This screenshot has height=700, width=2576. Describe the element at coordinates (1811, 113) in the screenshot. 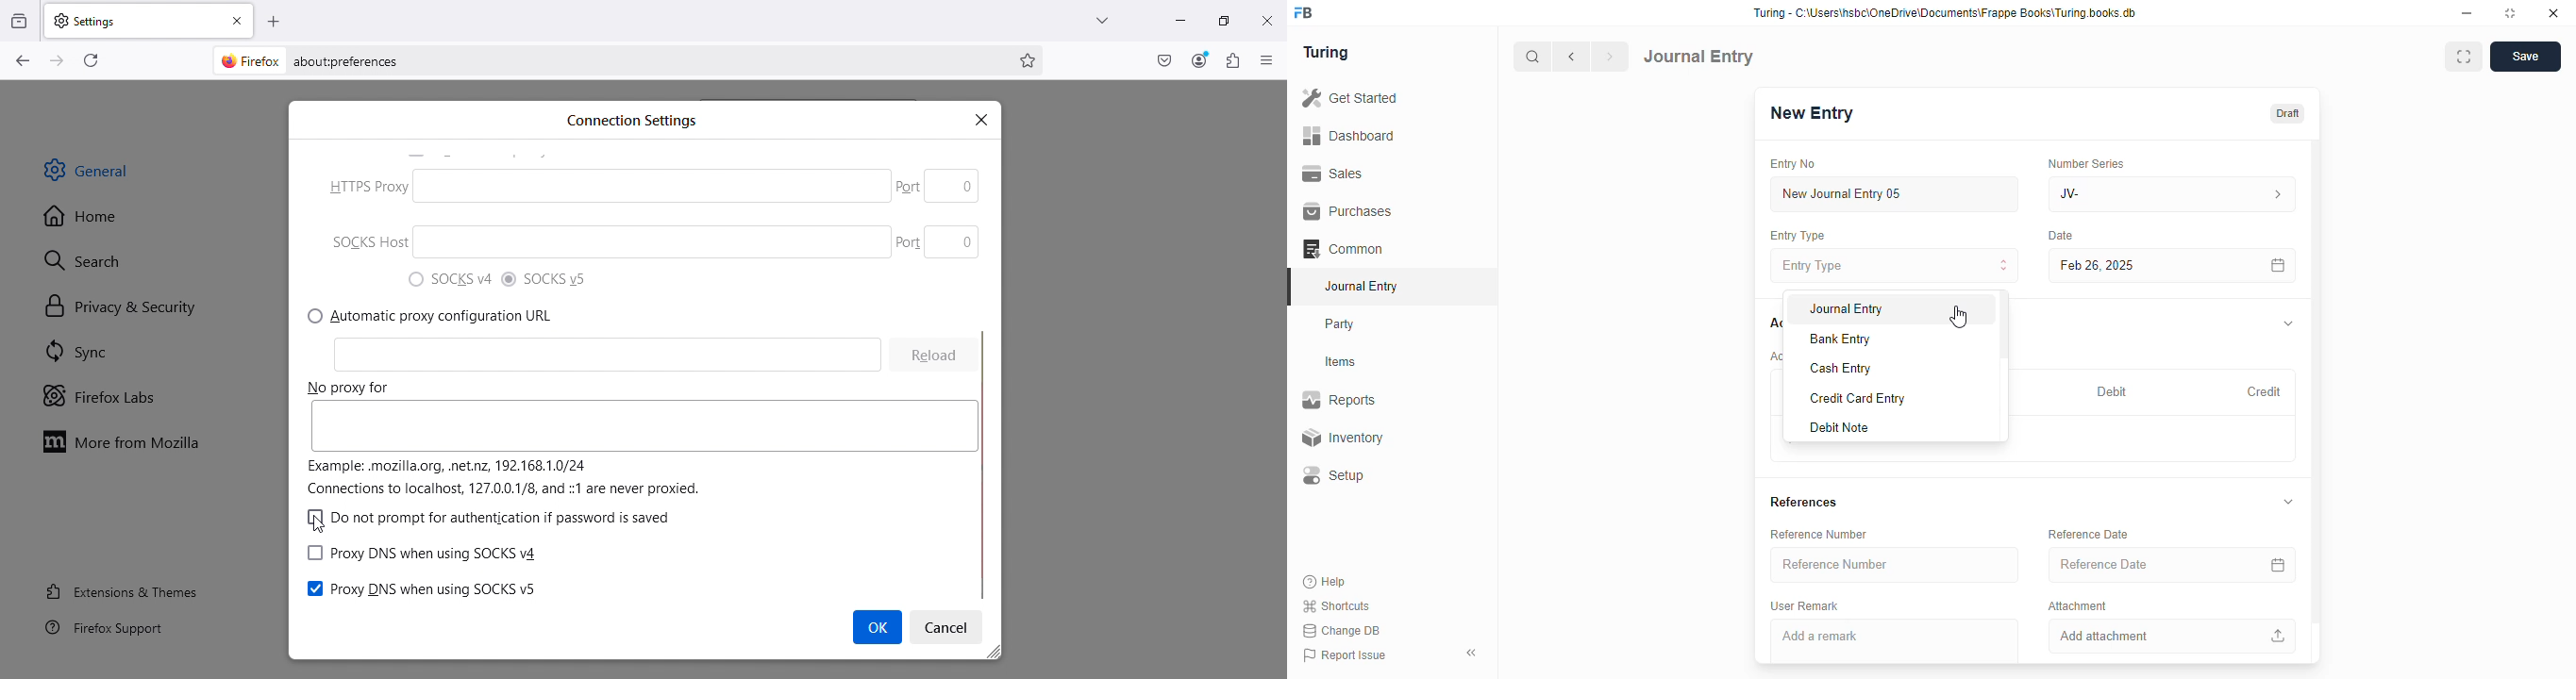

I see `new entry` at that location.